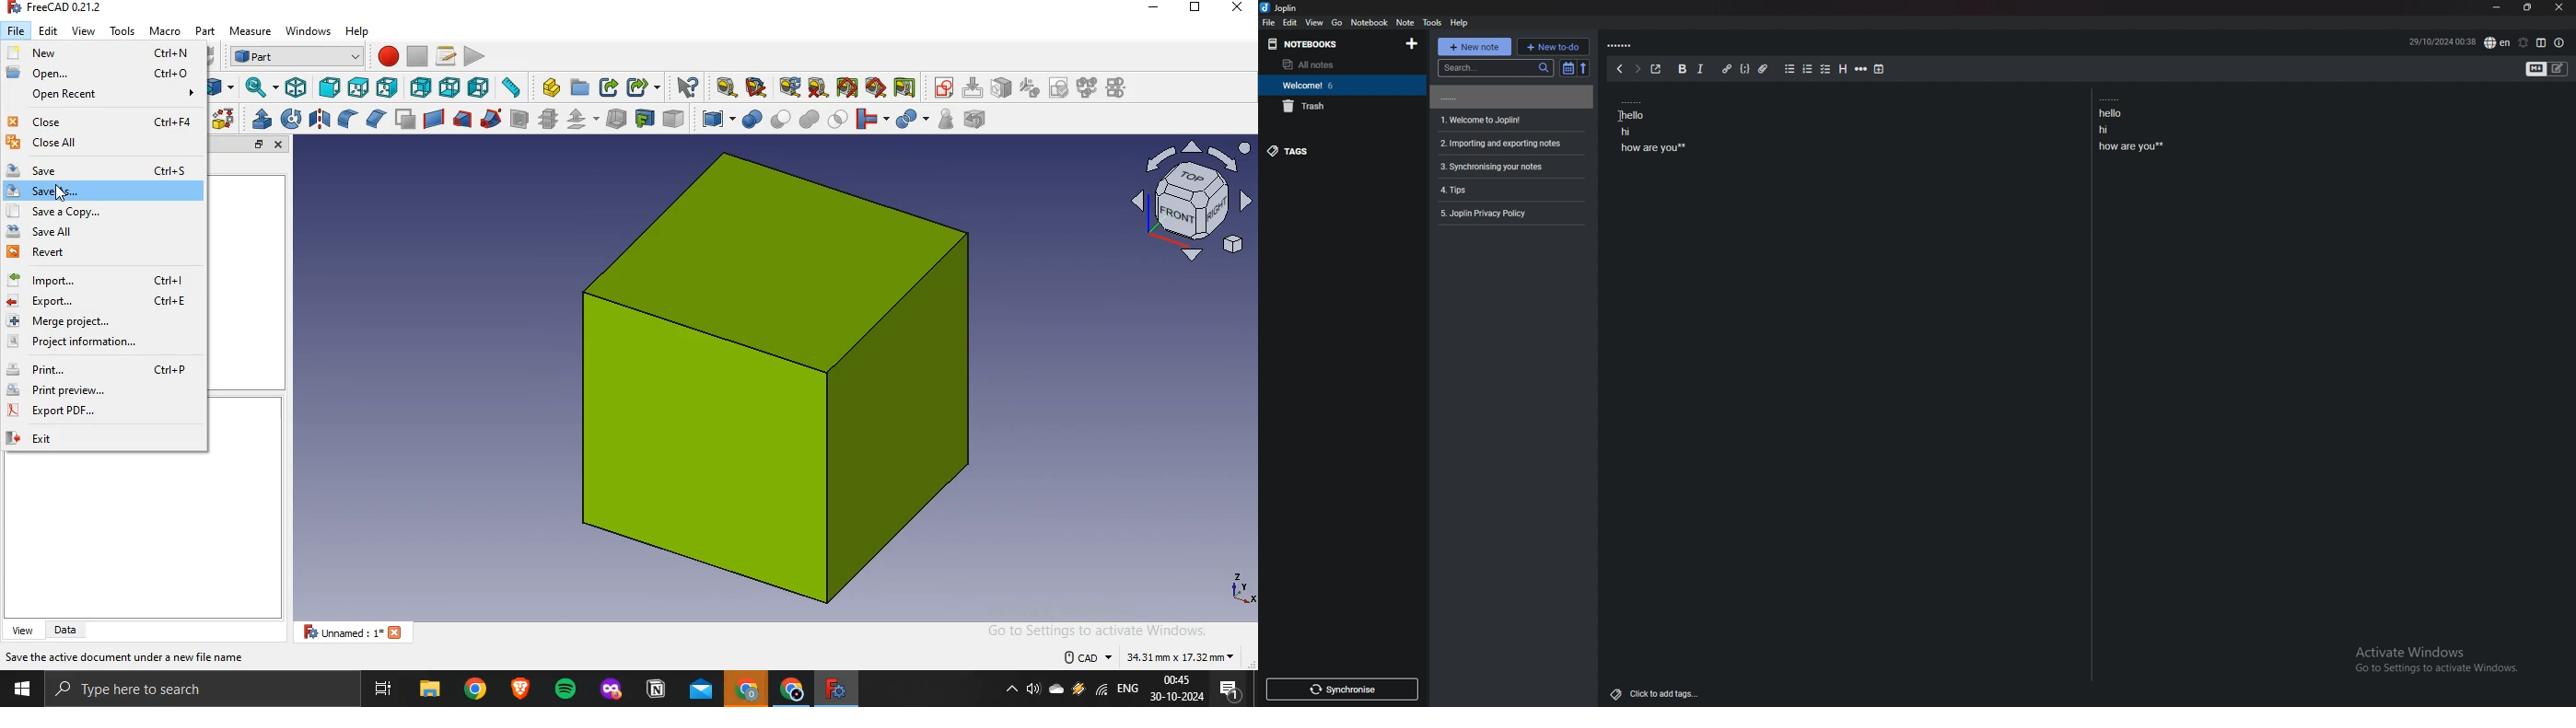  What do you see at coordinates (1827, 70) in the screenshot?
I see `checkbox` at bounding box center [1827, 70].